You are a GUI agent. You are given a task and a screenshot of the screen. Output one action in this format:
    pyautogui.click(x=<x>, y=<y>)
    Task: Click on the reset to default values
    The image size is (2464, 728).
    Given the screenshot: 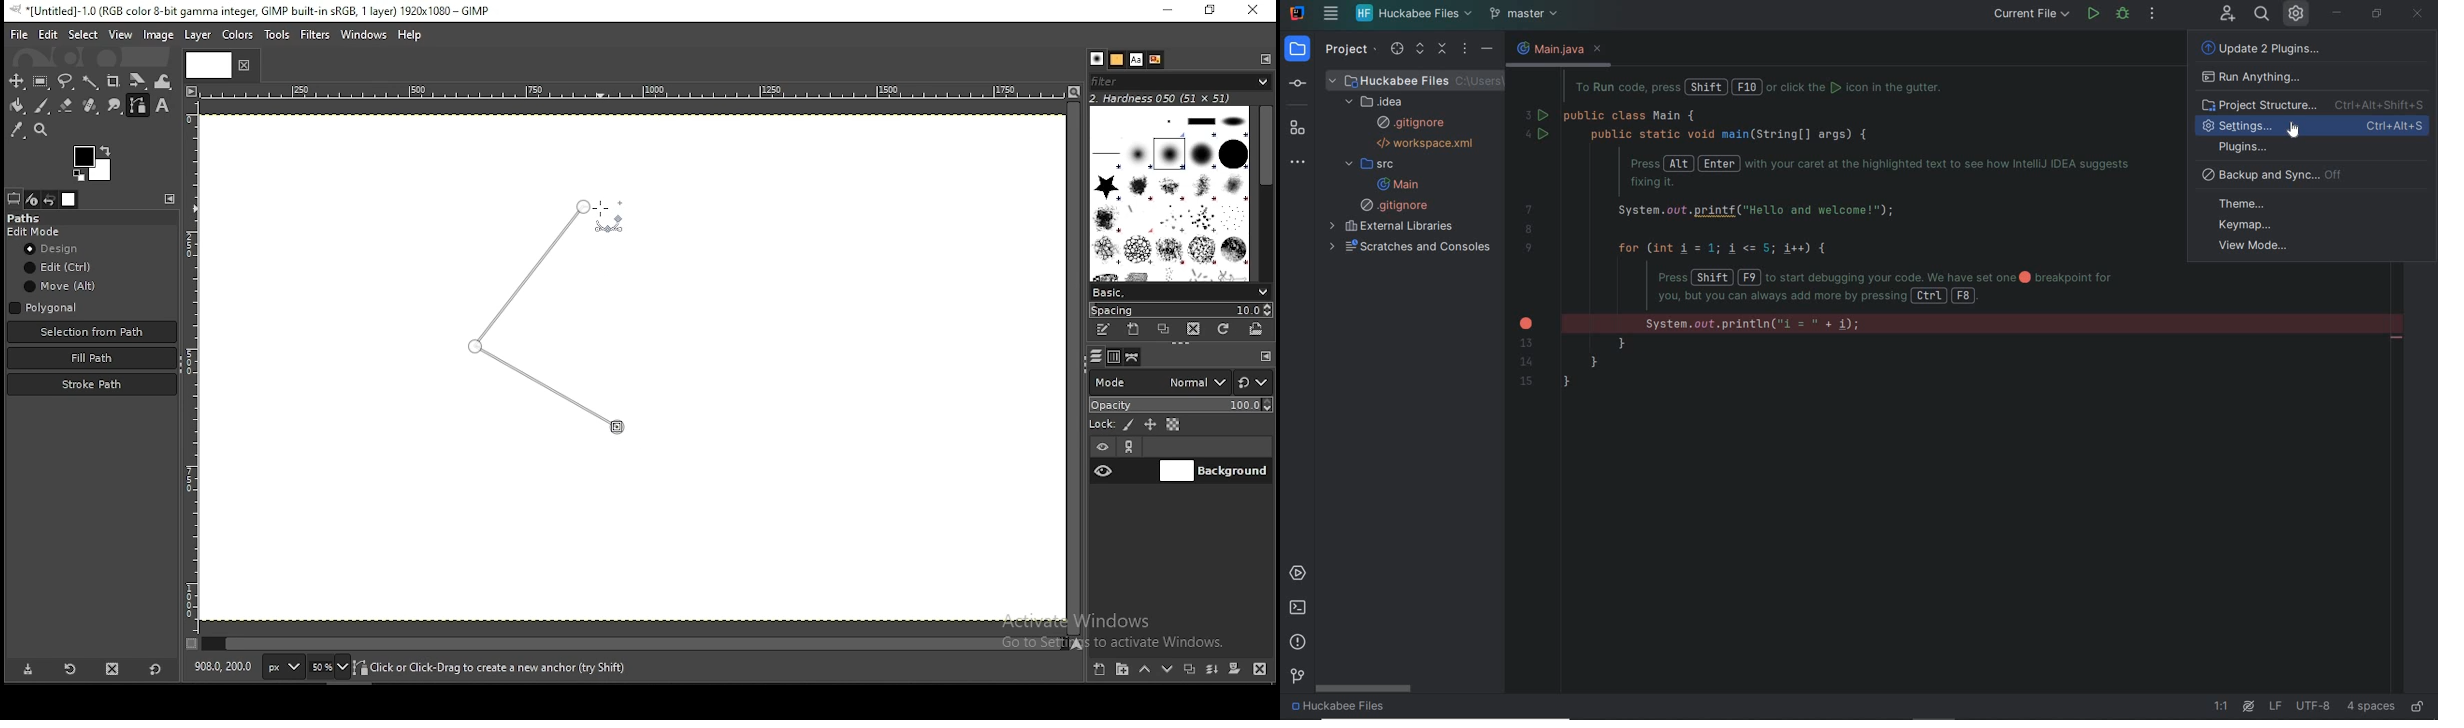 What is the action you would take?
    pyautogui.click(x=156, y=674)
    